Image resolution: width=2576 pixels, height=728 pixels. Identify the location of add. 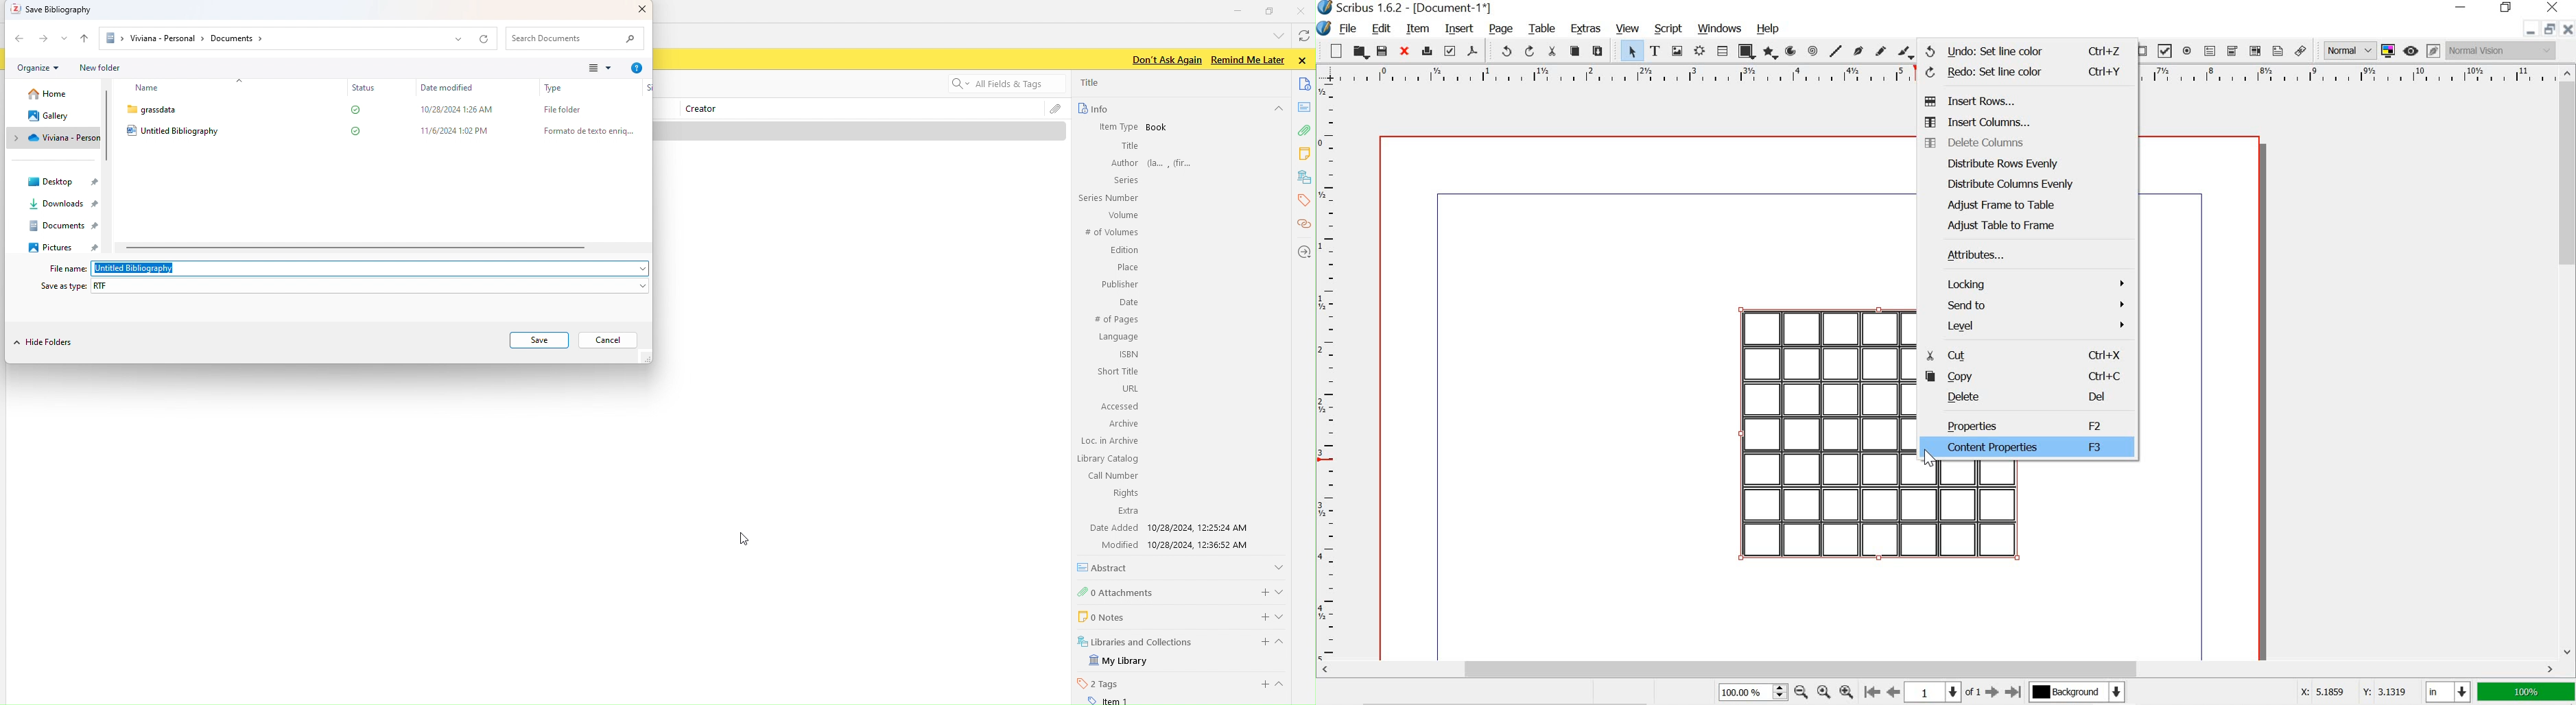
(1257, 615).